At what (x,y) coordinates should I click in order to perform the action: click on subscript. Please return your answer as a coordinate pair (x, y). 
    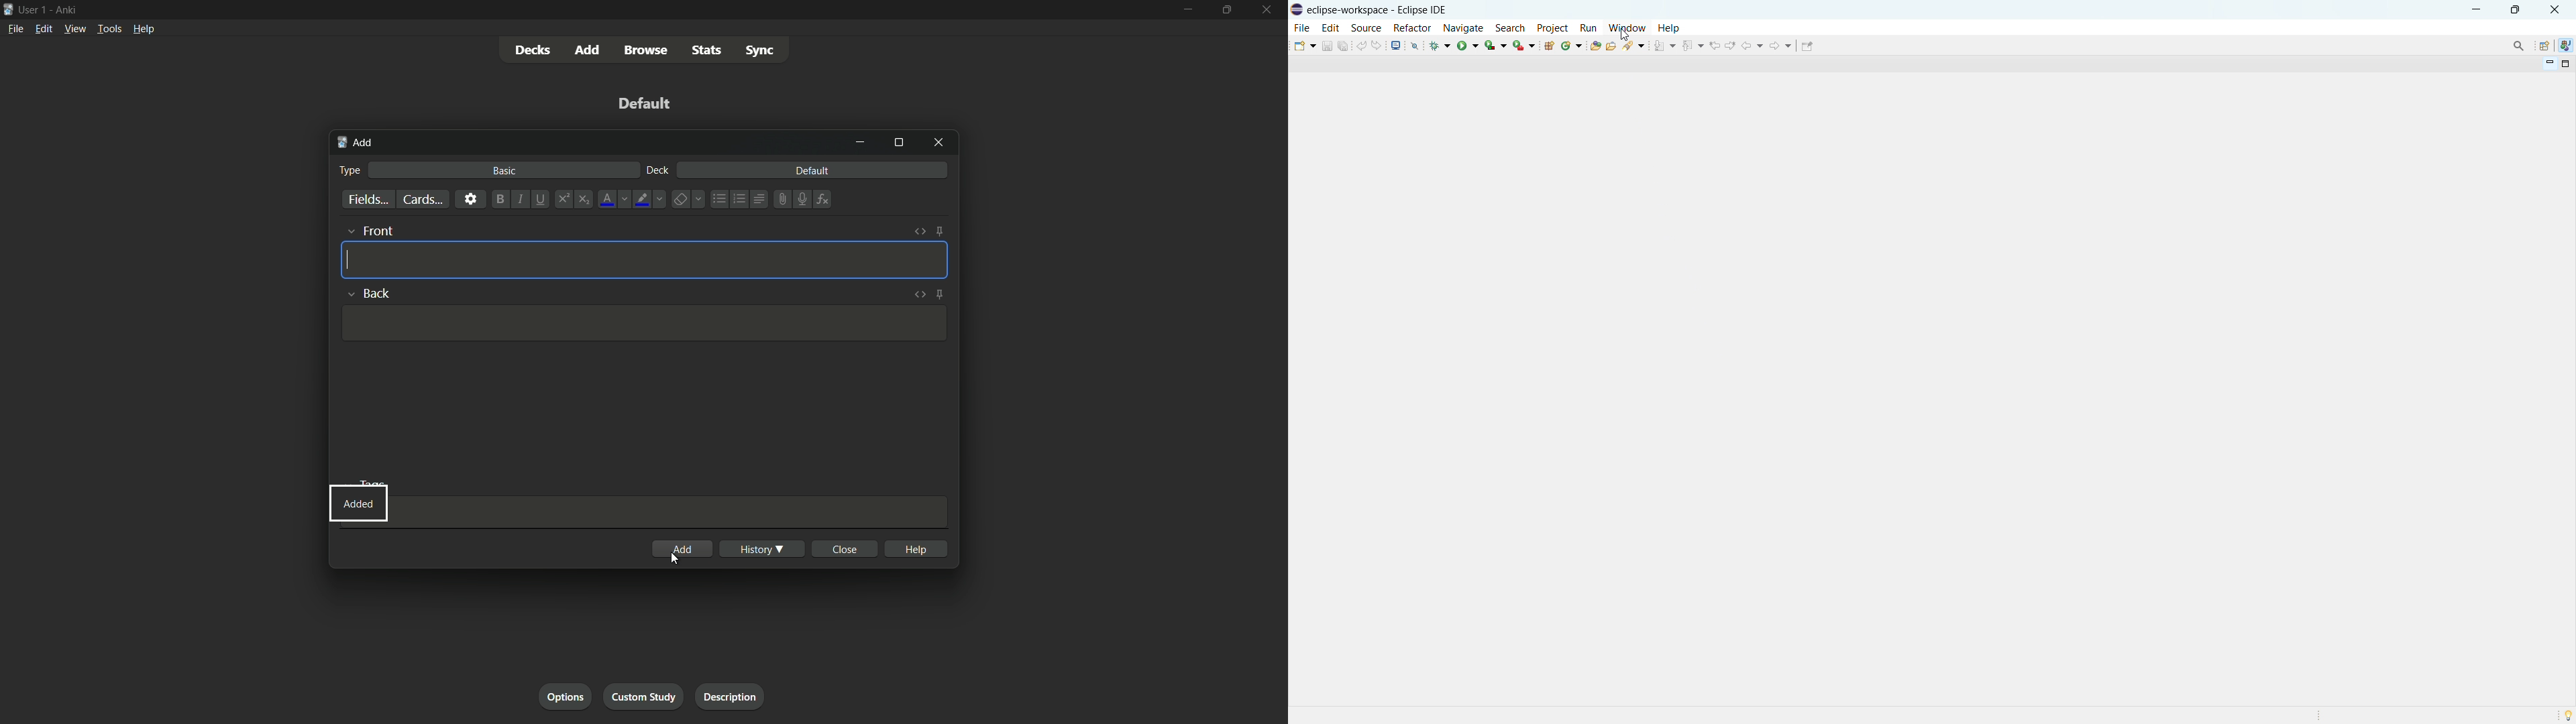
    Looking at the image, I should click on (586, 199).